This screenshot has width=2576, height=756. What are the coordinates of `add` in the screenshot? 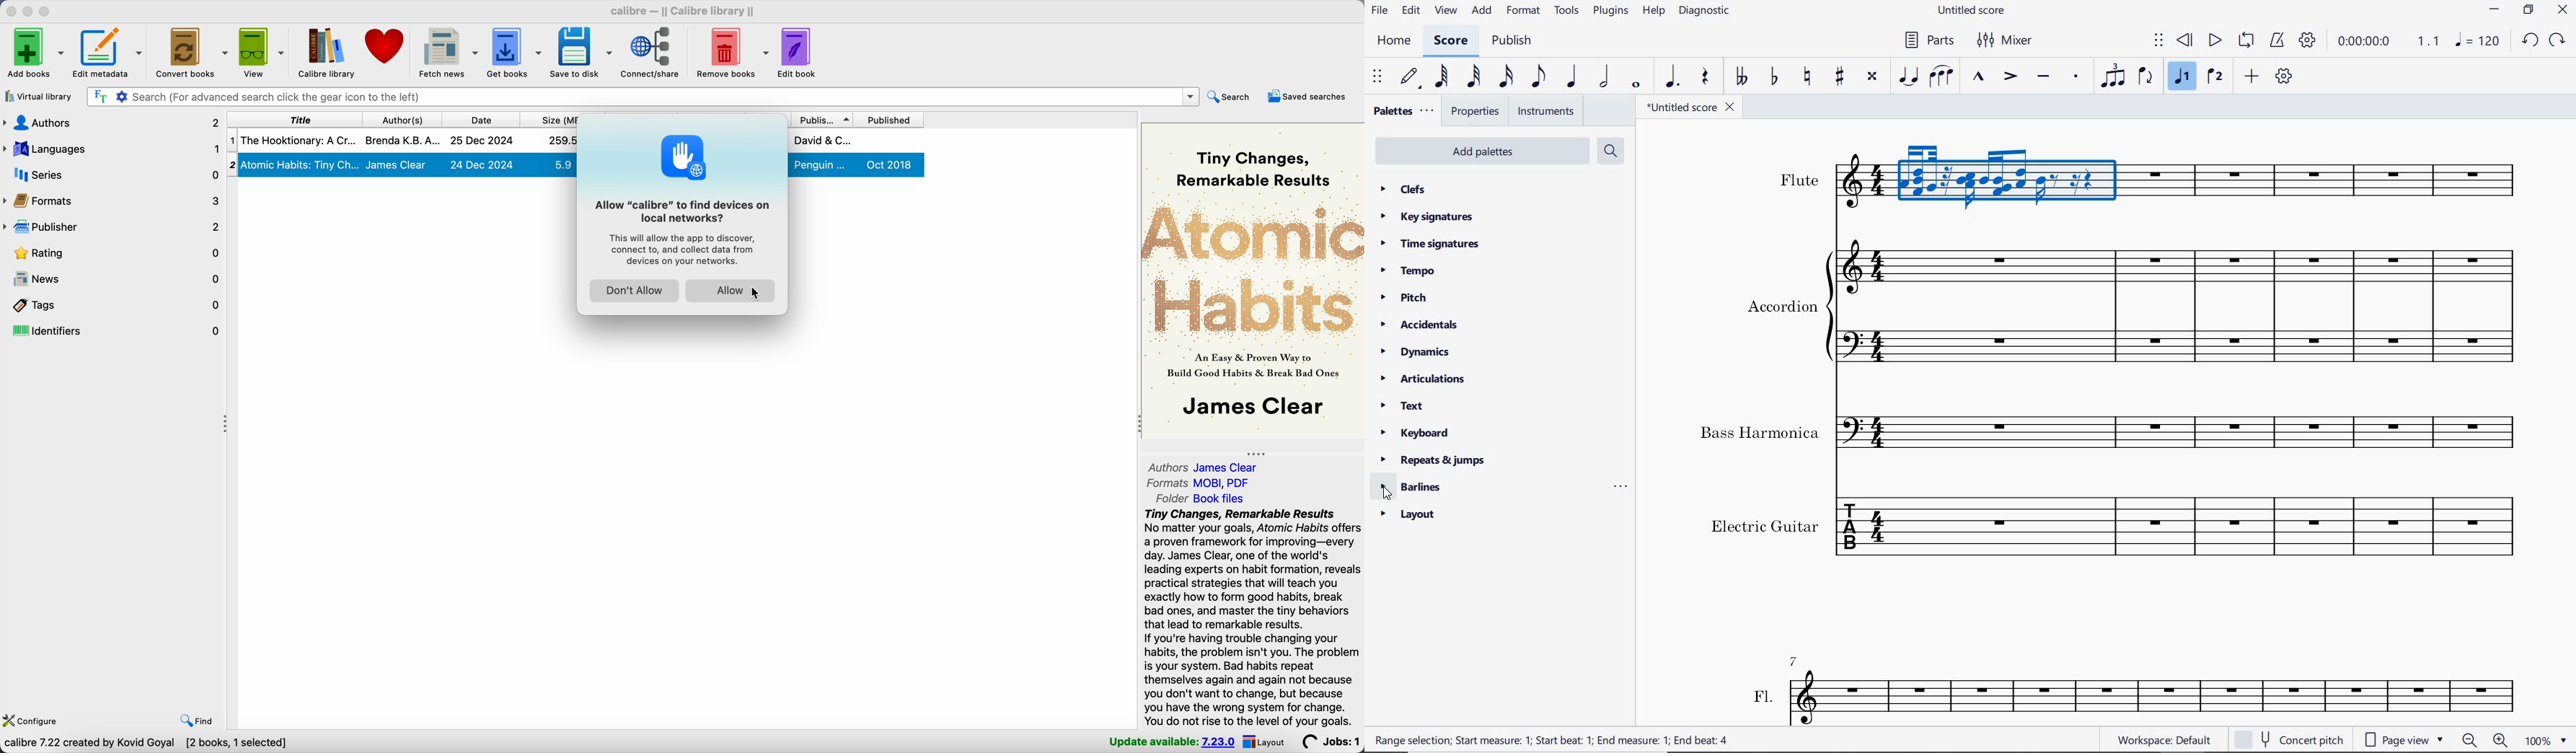 It's located at (1483, 10).